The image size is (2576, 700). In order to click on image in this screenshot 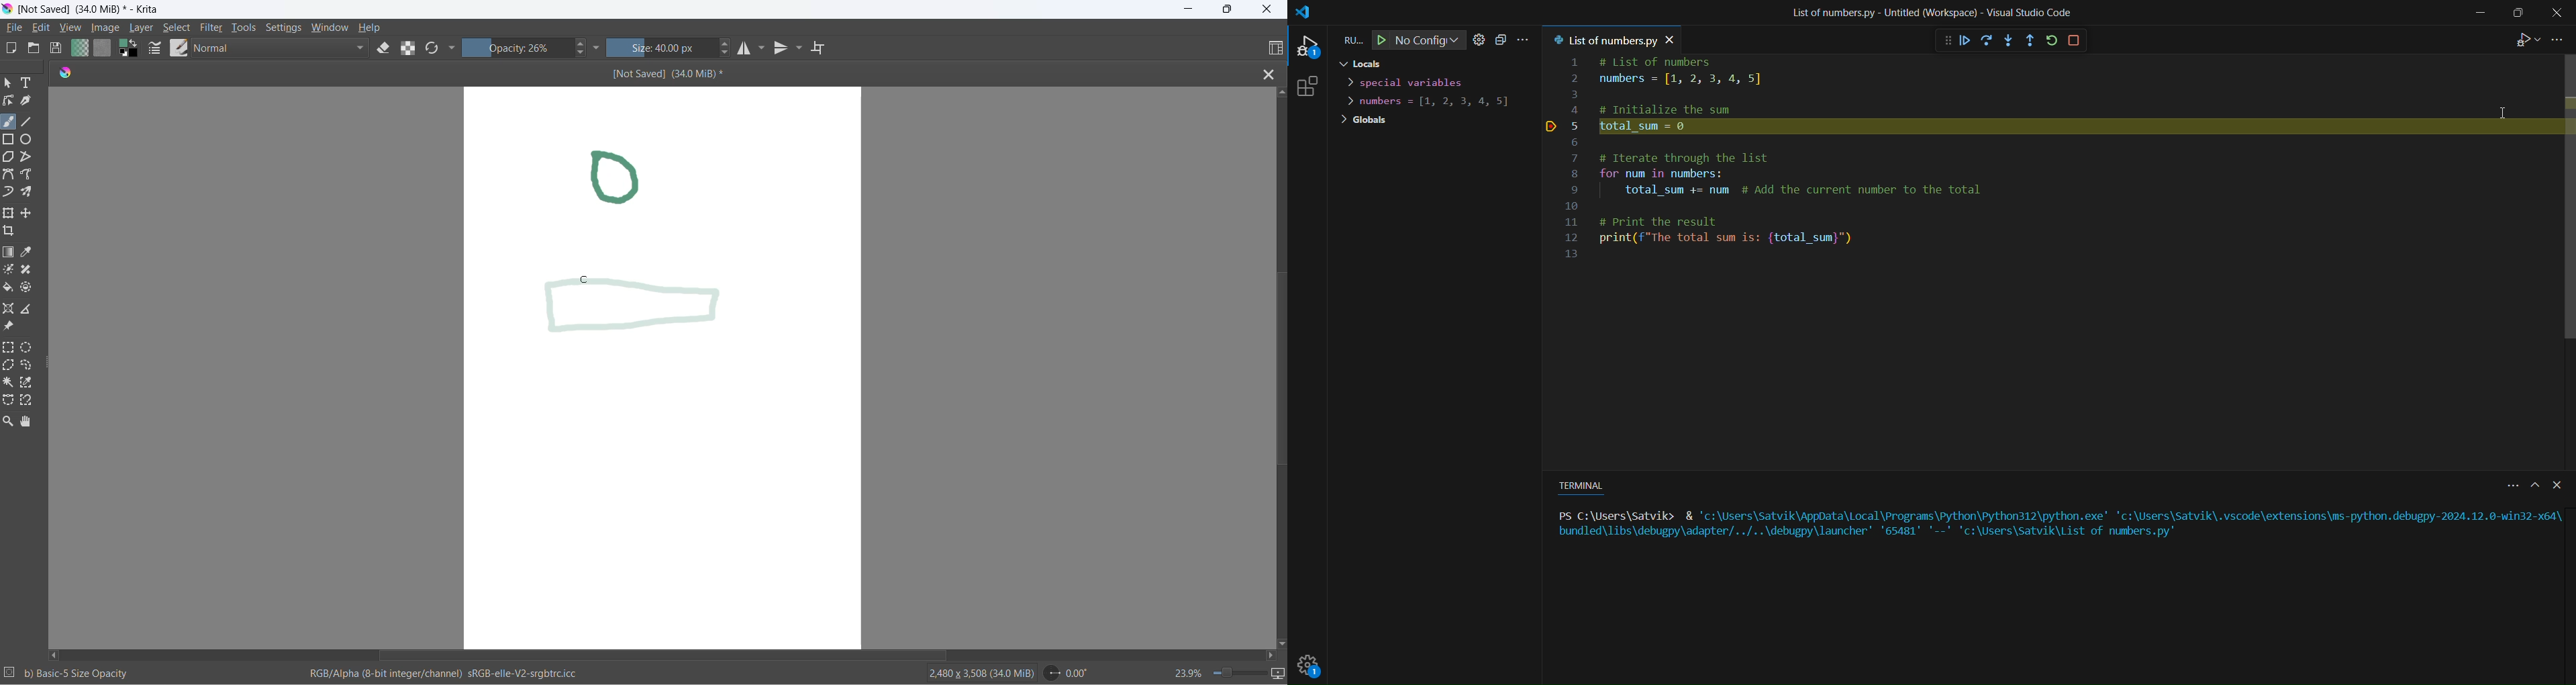, I will do `click(106, 28)`.